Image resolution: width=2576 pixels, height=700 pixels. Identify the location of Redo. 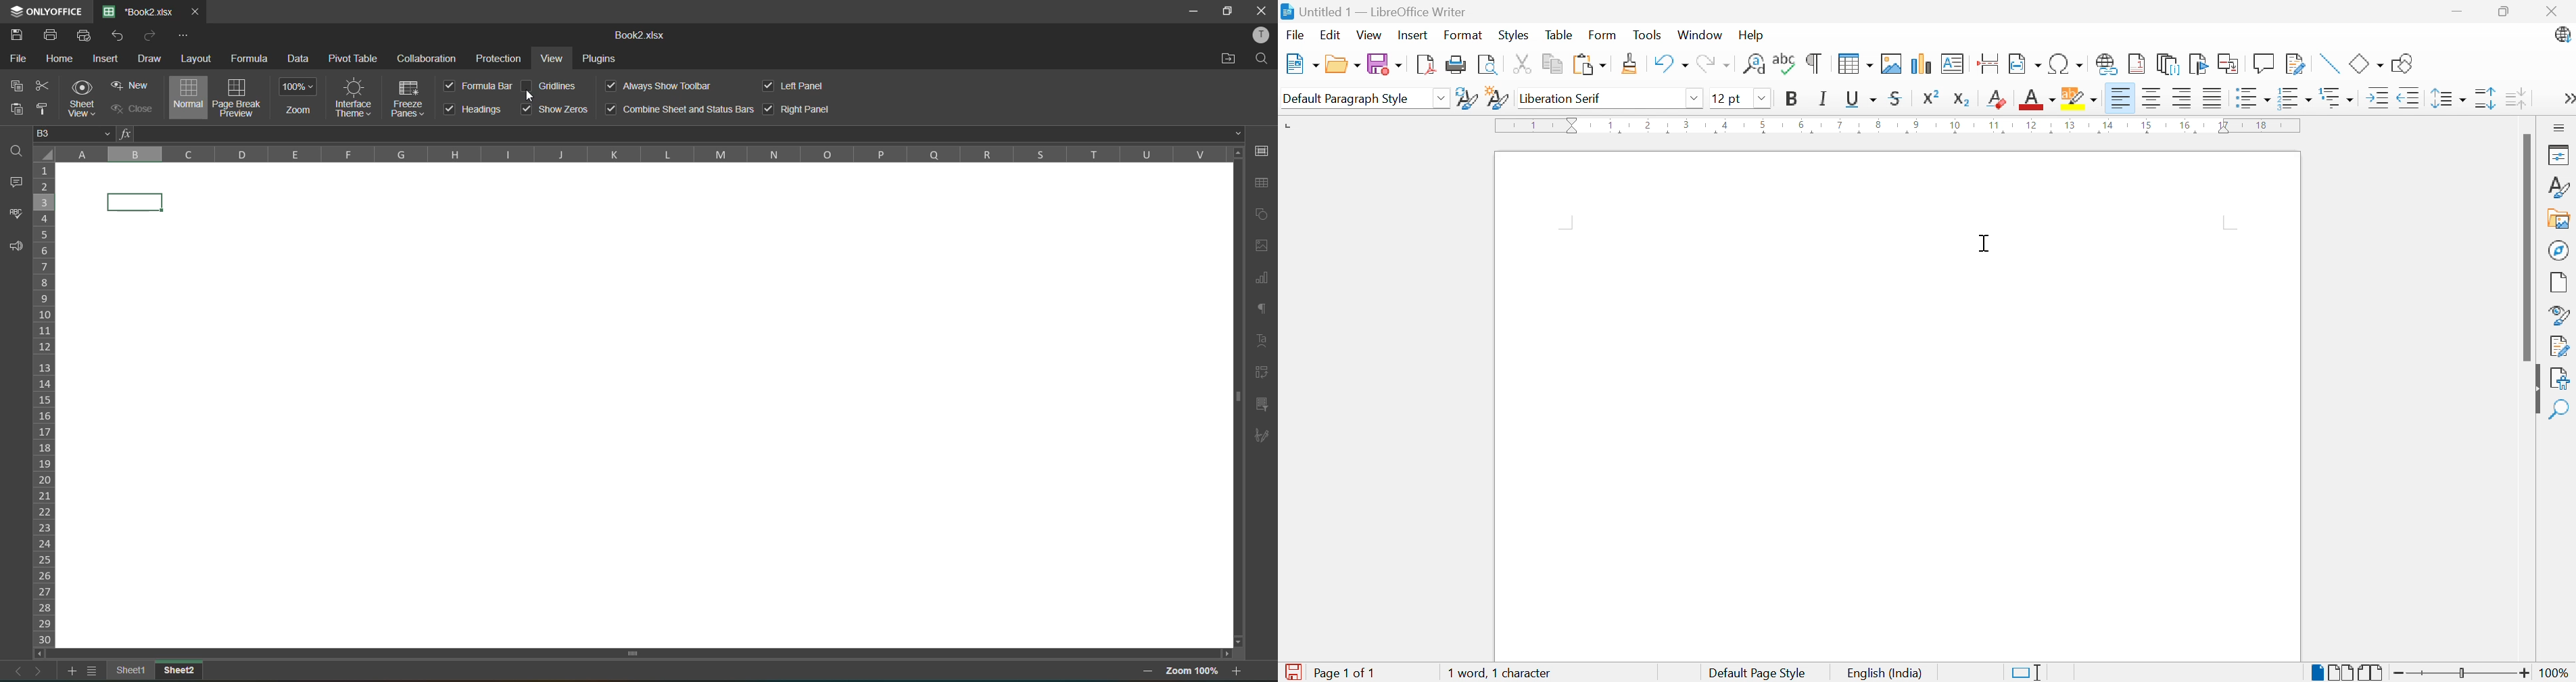
(1713, 64).